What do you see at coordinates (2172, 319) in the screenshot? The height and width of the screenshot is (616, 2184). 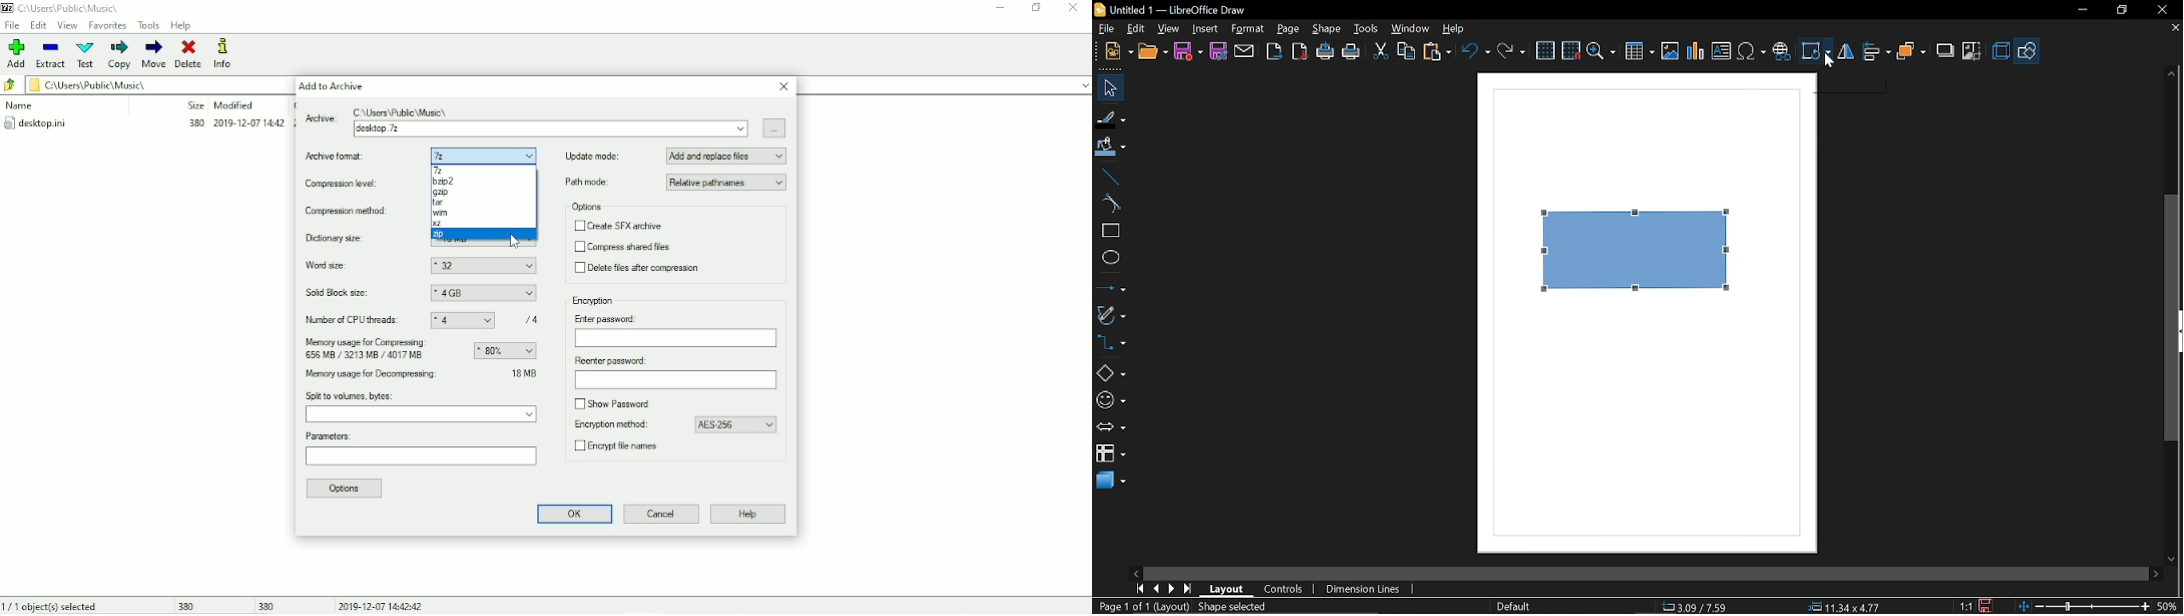 I see `vertical scrollbar` at bounding box center [2172, 319].